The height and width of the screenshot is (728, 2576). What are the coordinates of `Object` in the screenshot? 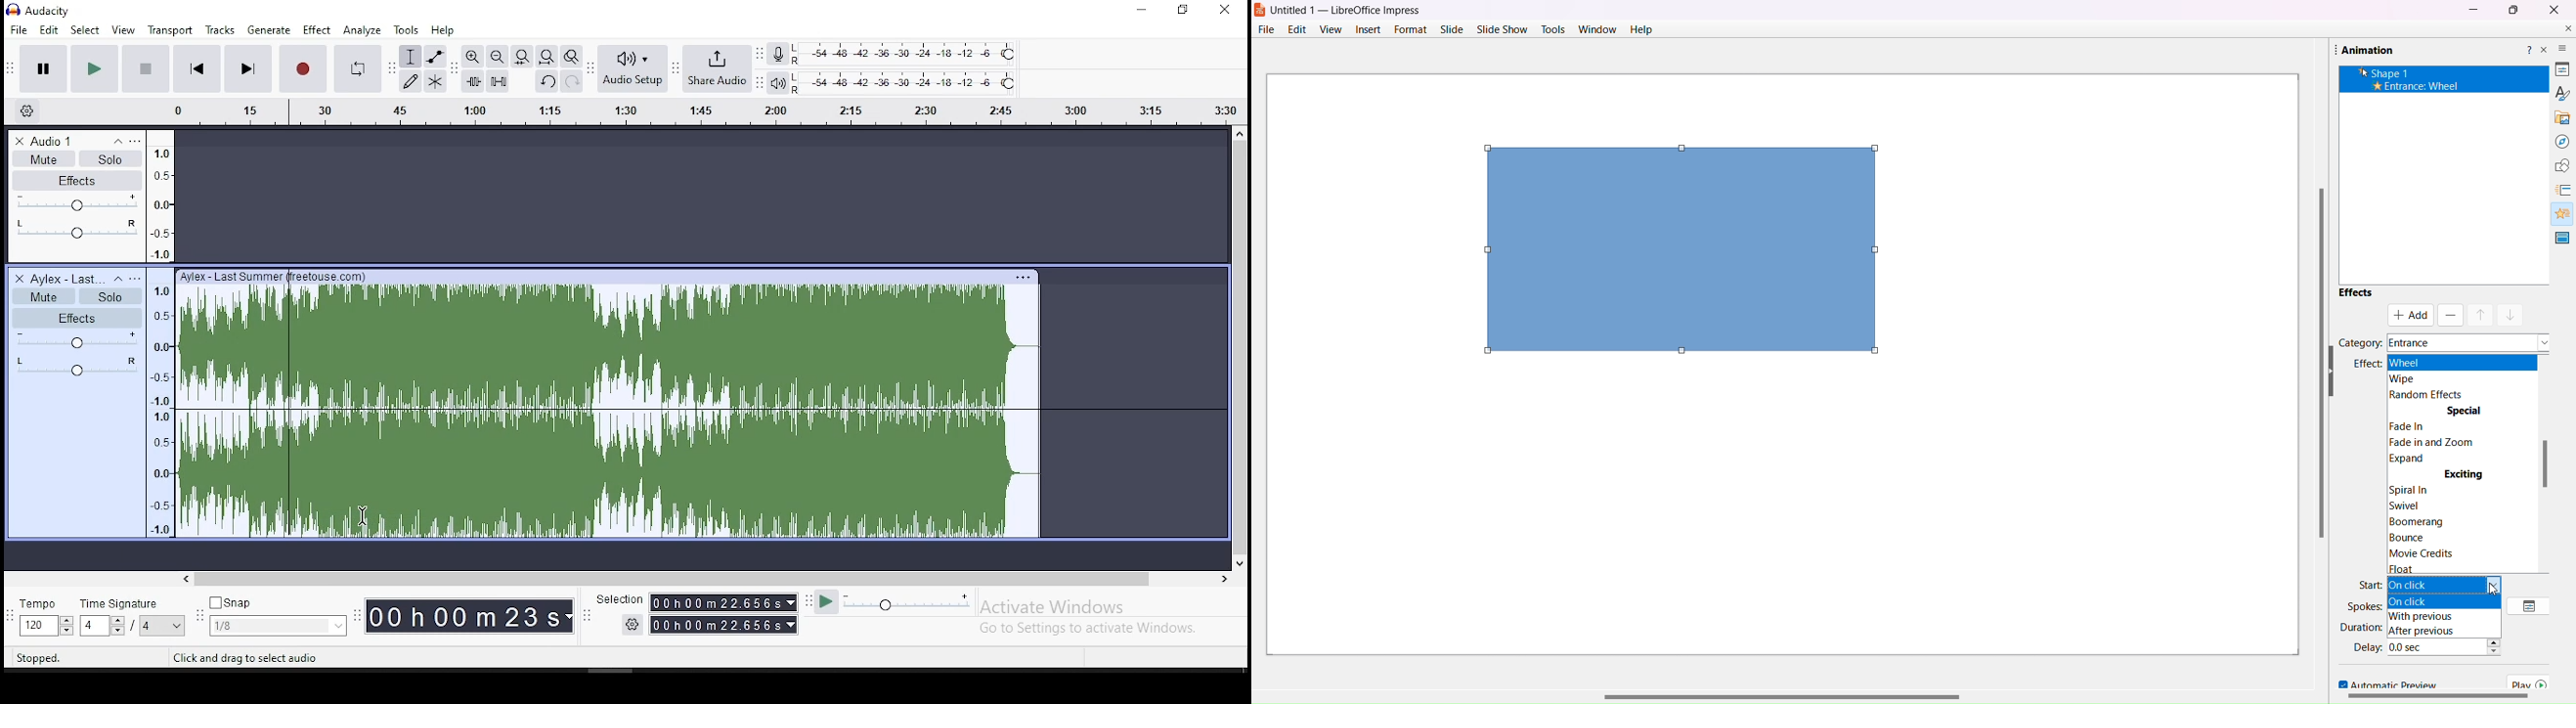 It's located at (1681, 251).